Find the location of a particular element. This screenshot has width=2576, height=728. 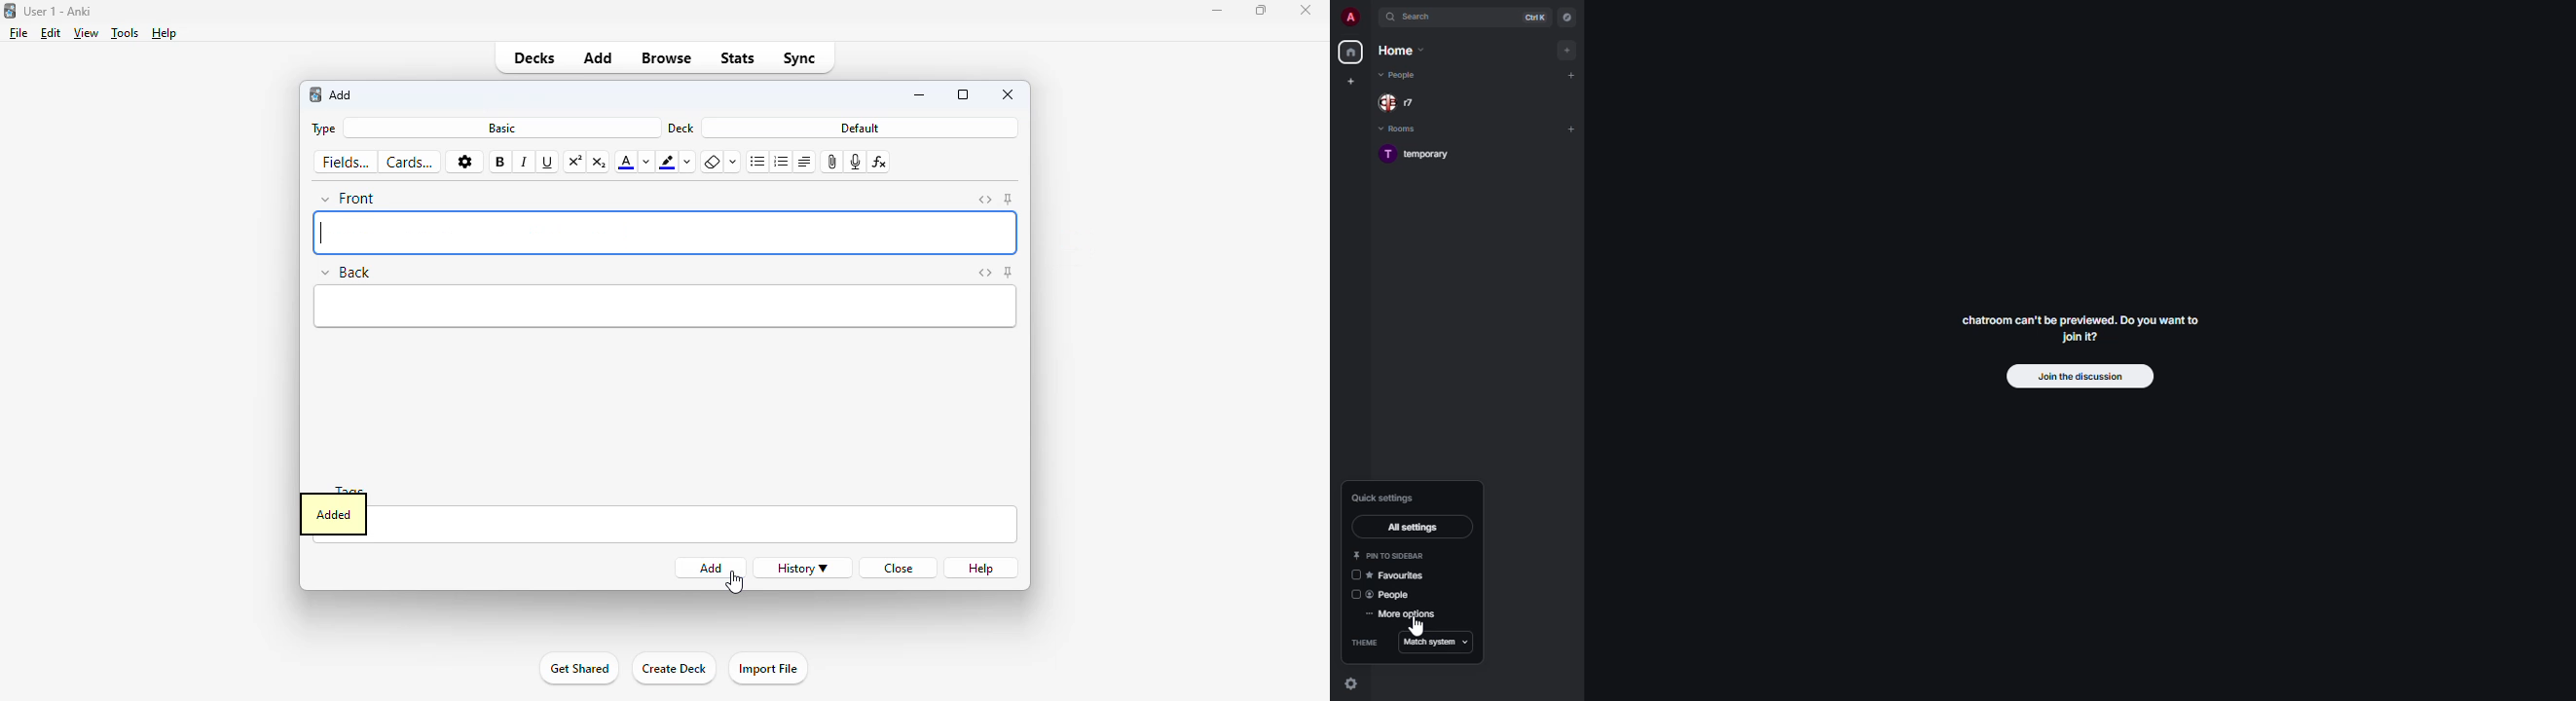

basic is located at coordinates (503, 129).